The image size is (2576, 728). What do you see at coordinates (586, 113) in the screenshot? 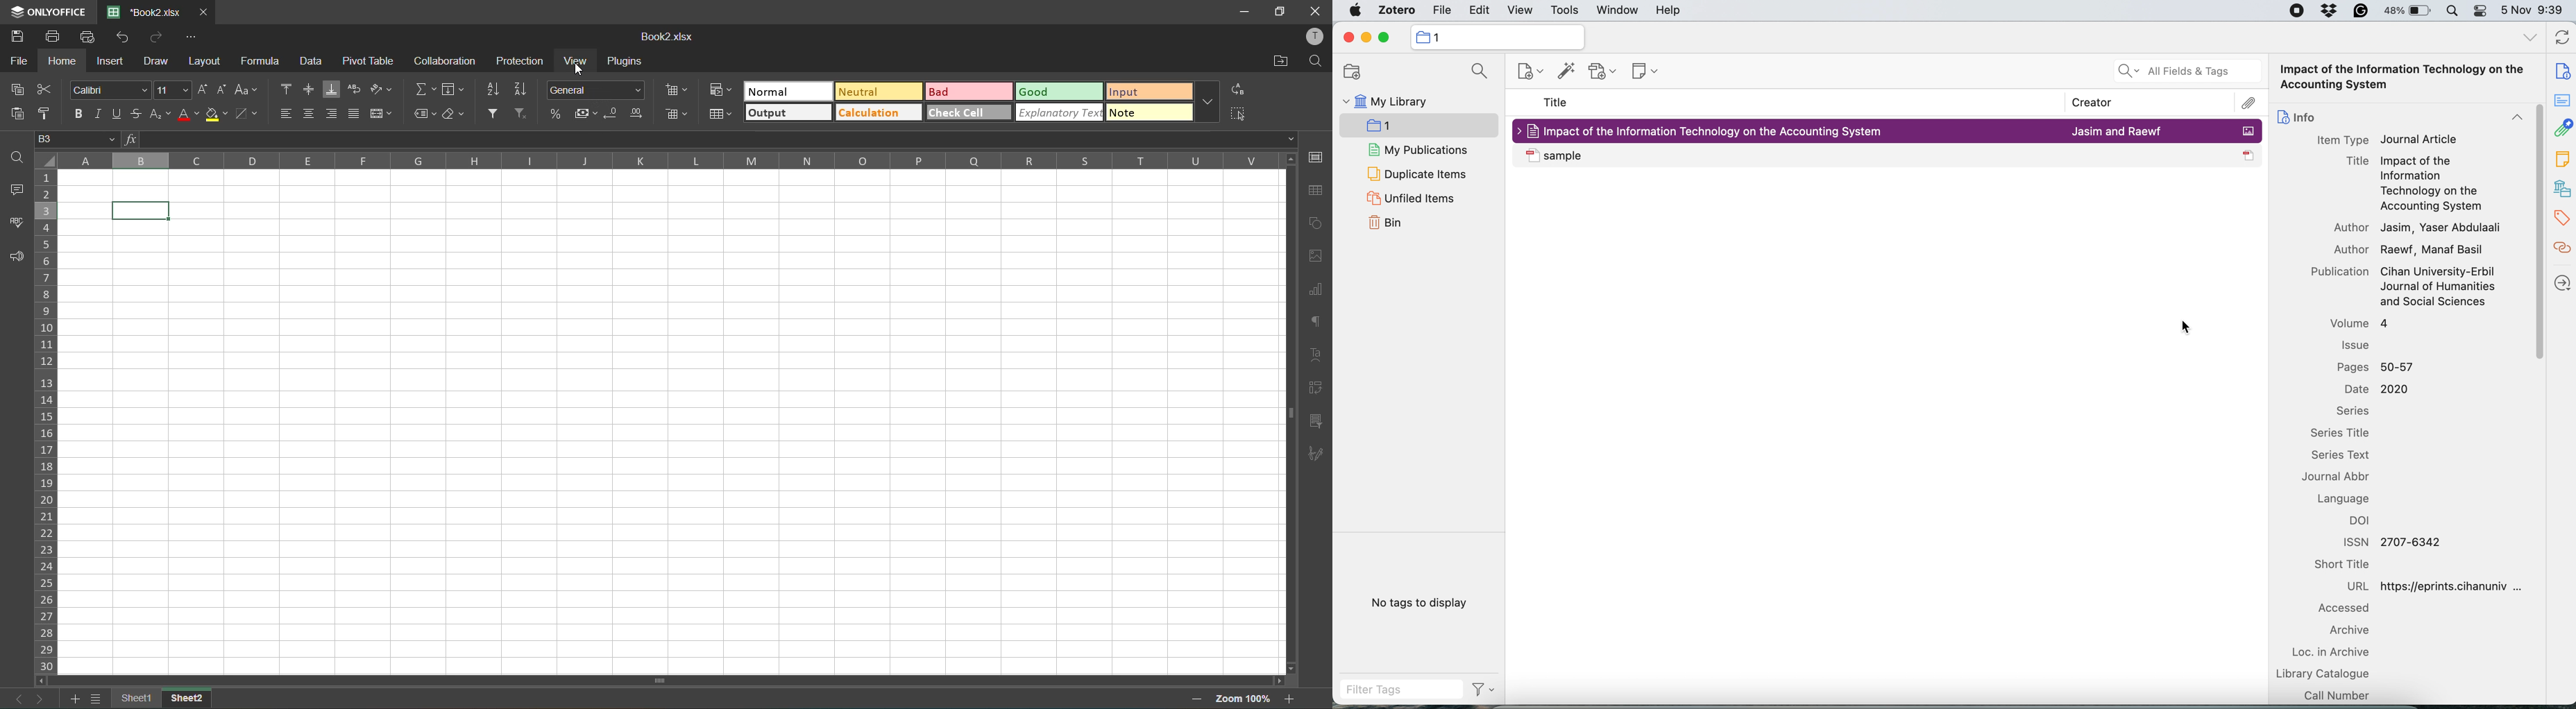
I see `accounting` at bounding box center [586, 113].